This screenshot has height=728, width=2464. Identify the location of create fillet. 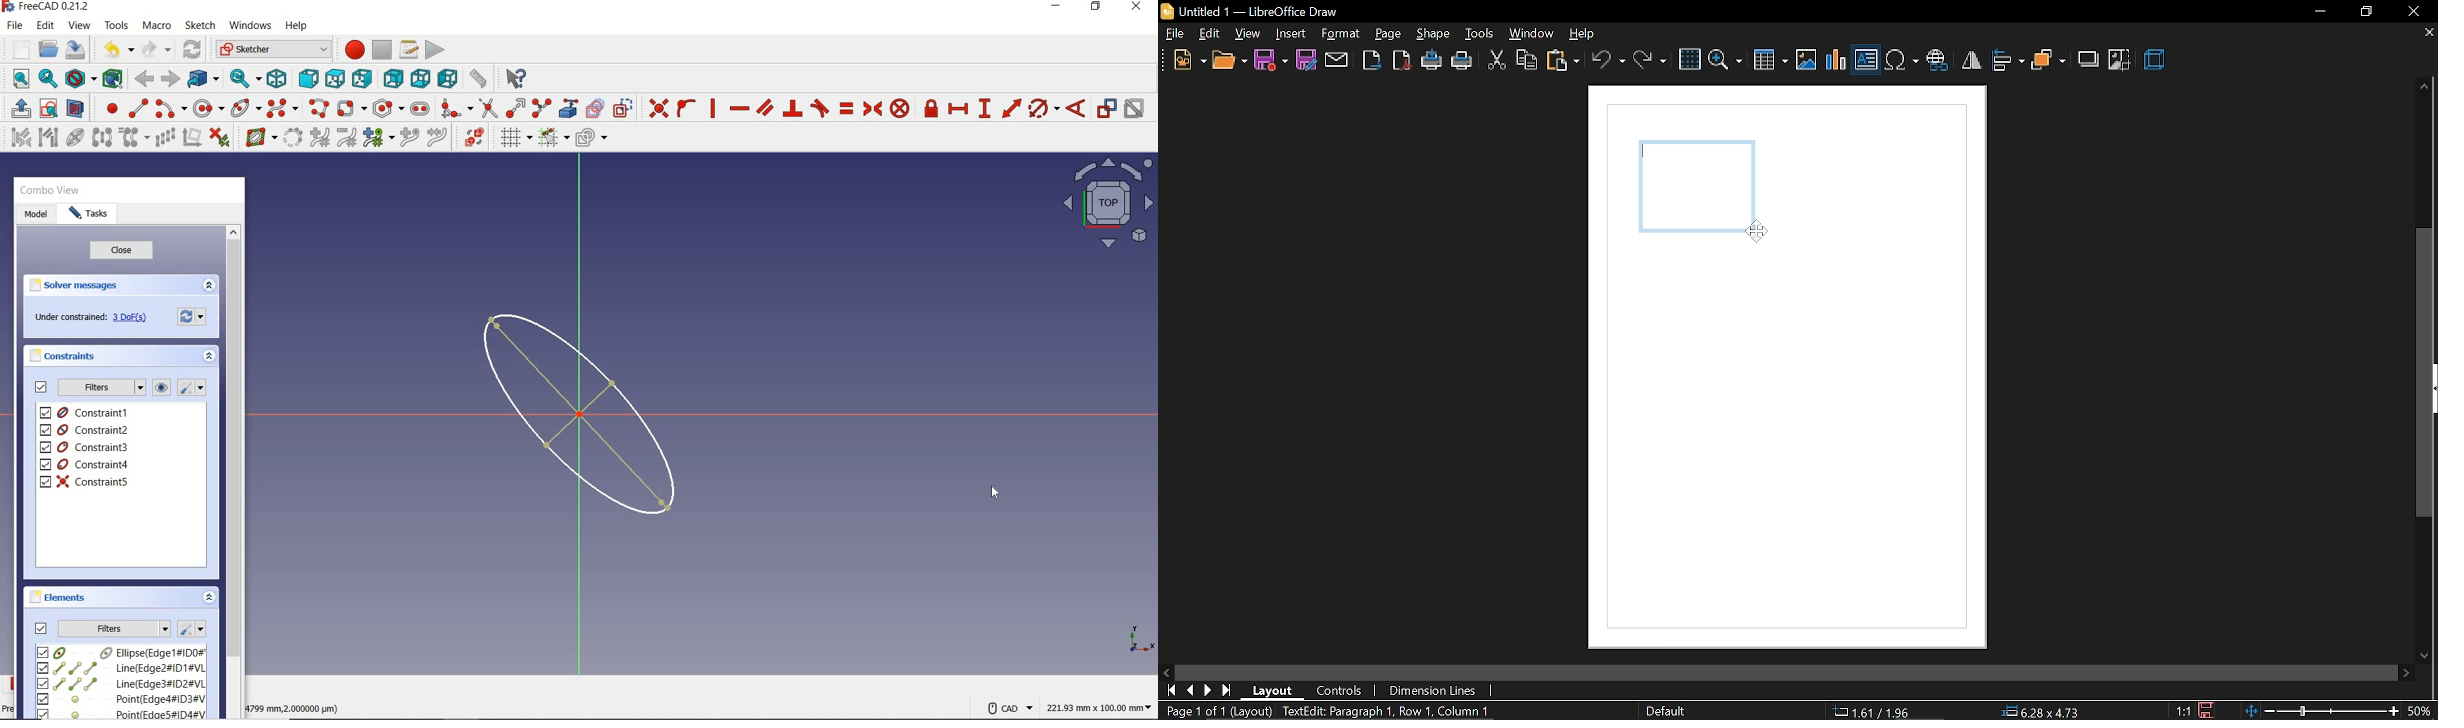
(457, 106).